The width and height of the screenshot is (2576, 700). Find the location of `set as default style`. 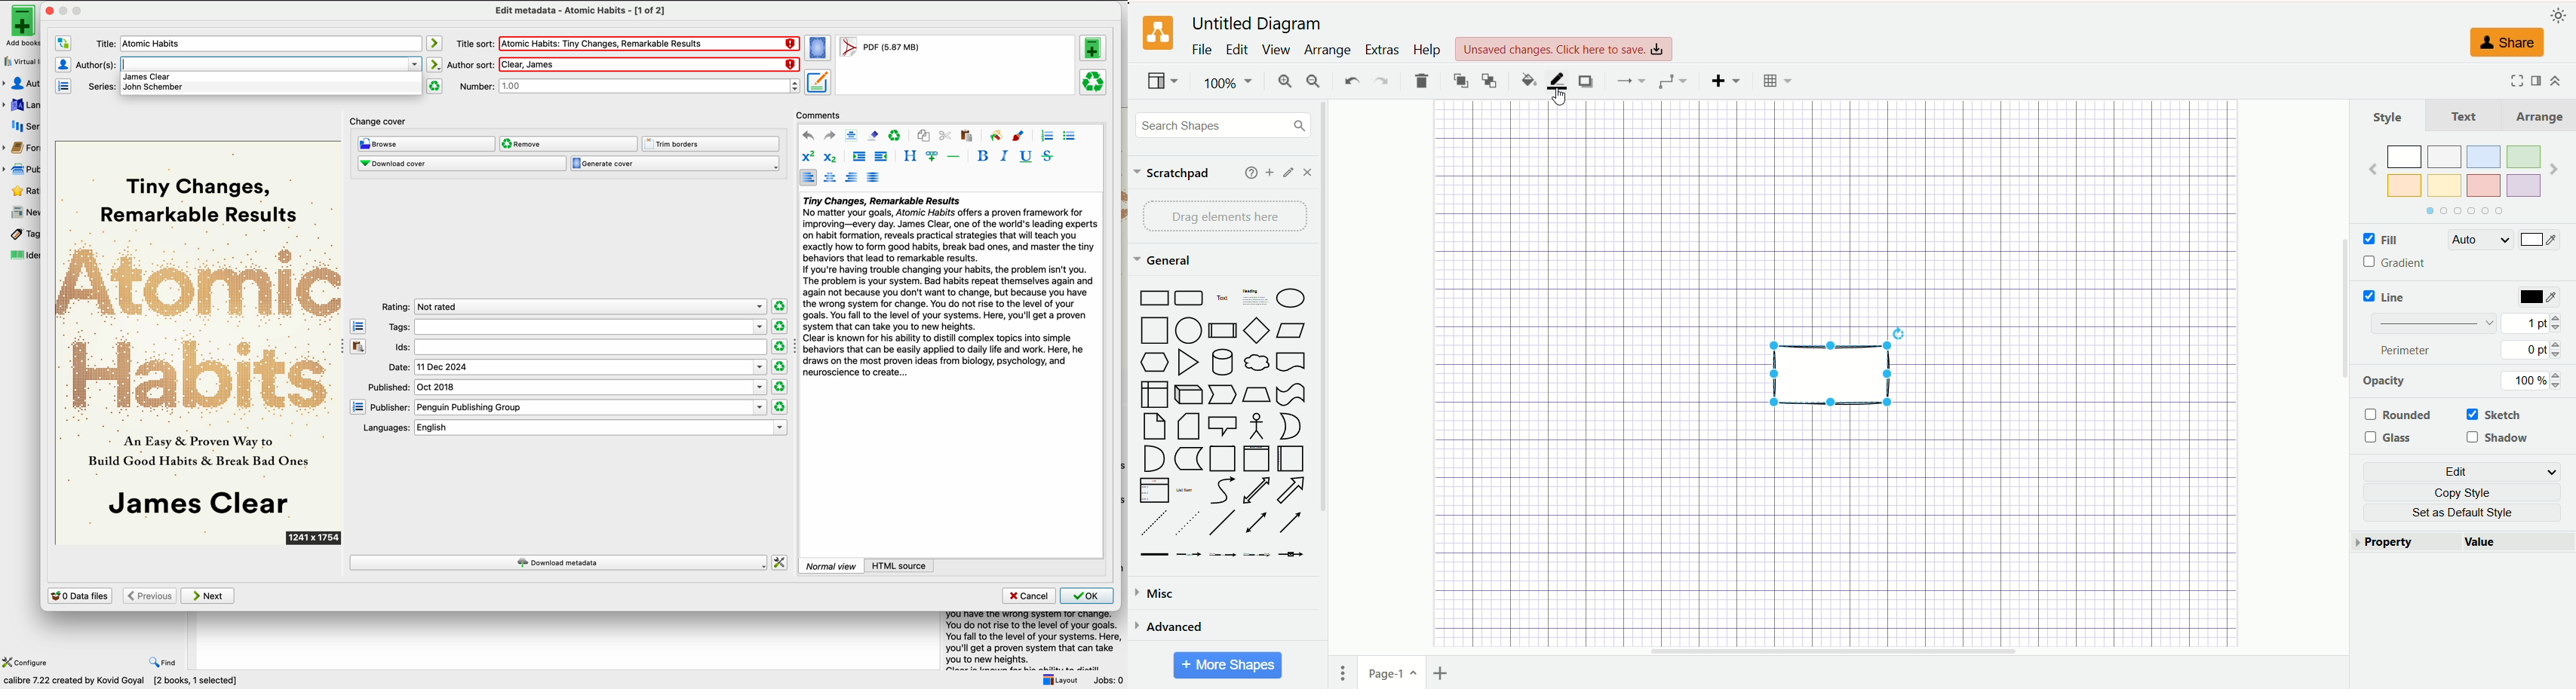

set as default style is located at coordinates (2468, 513).